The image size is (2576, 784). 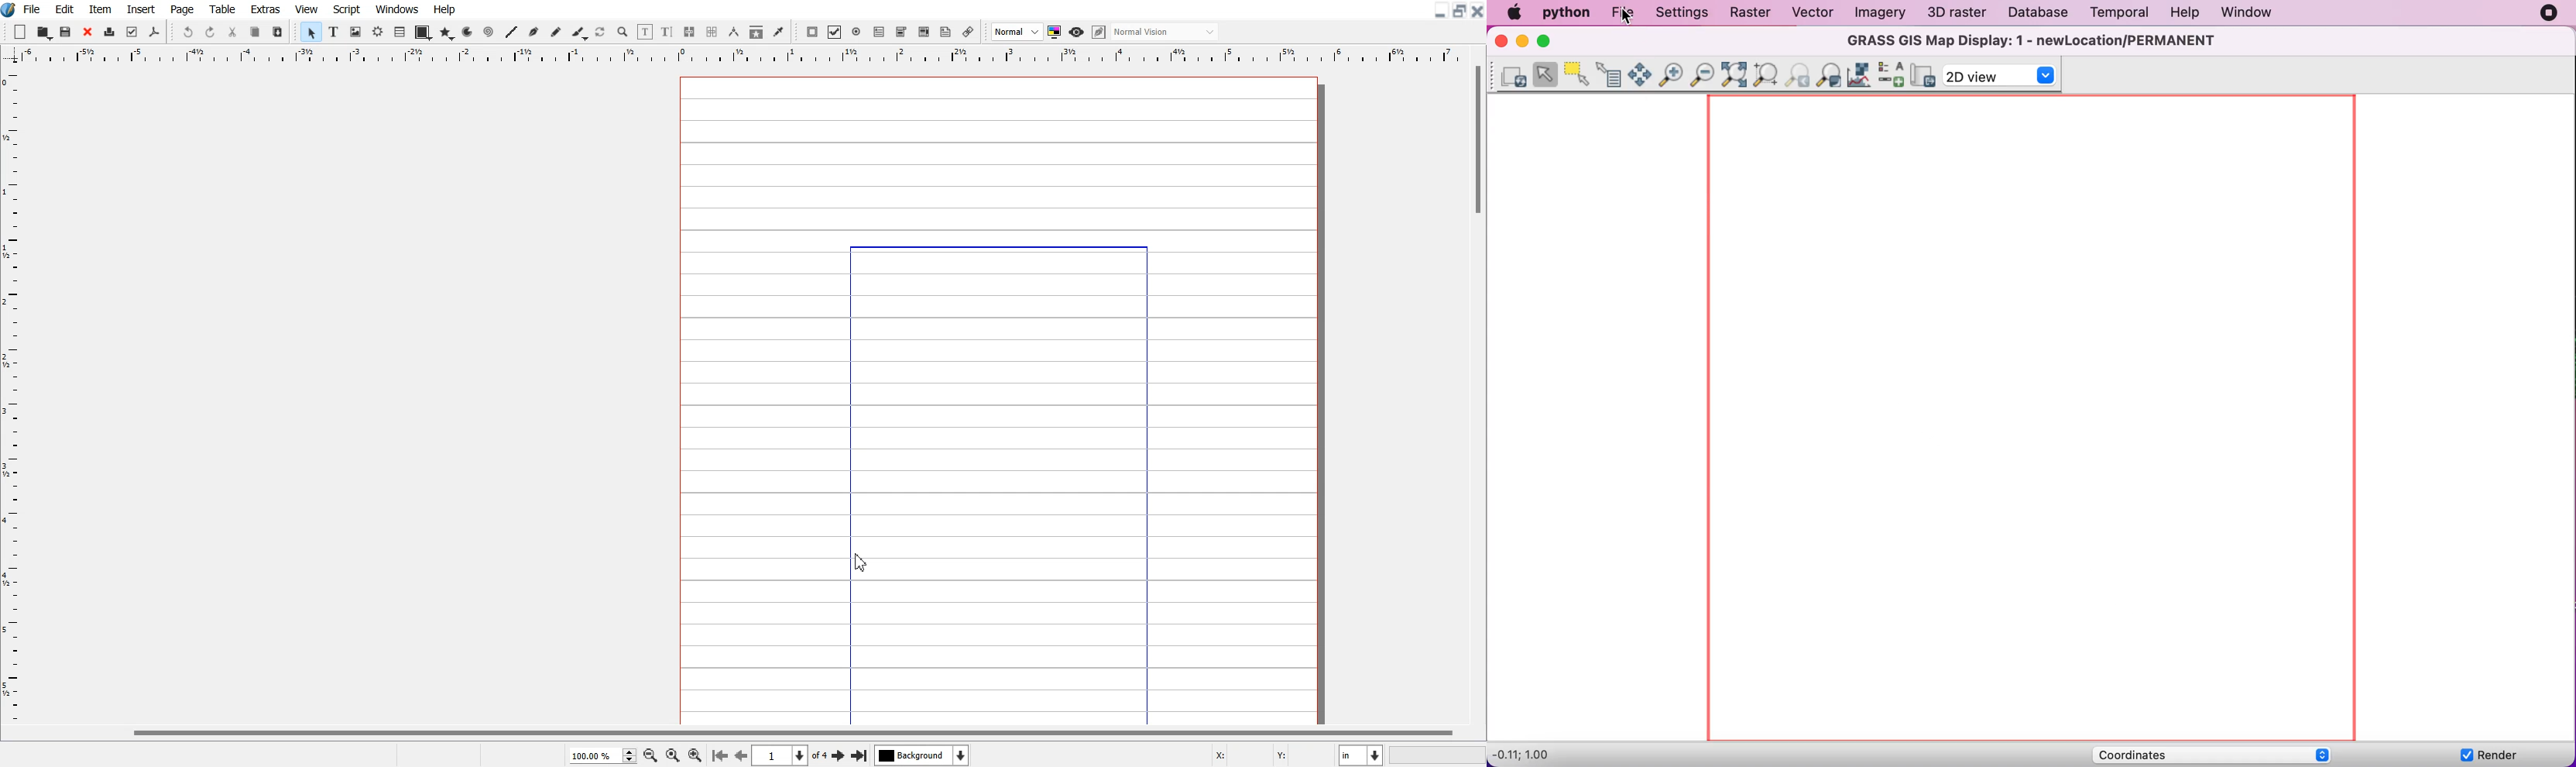 What do you see at coordinates (864, 560) in the screenshot?
I see `Cursor` at bounding box center [864, 560].